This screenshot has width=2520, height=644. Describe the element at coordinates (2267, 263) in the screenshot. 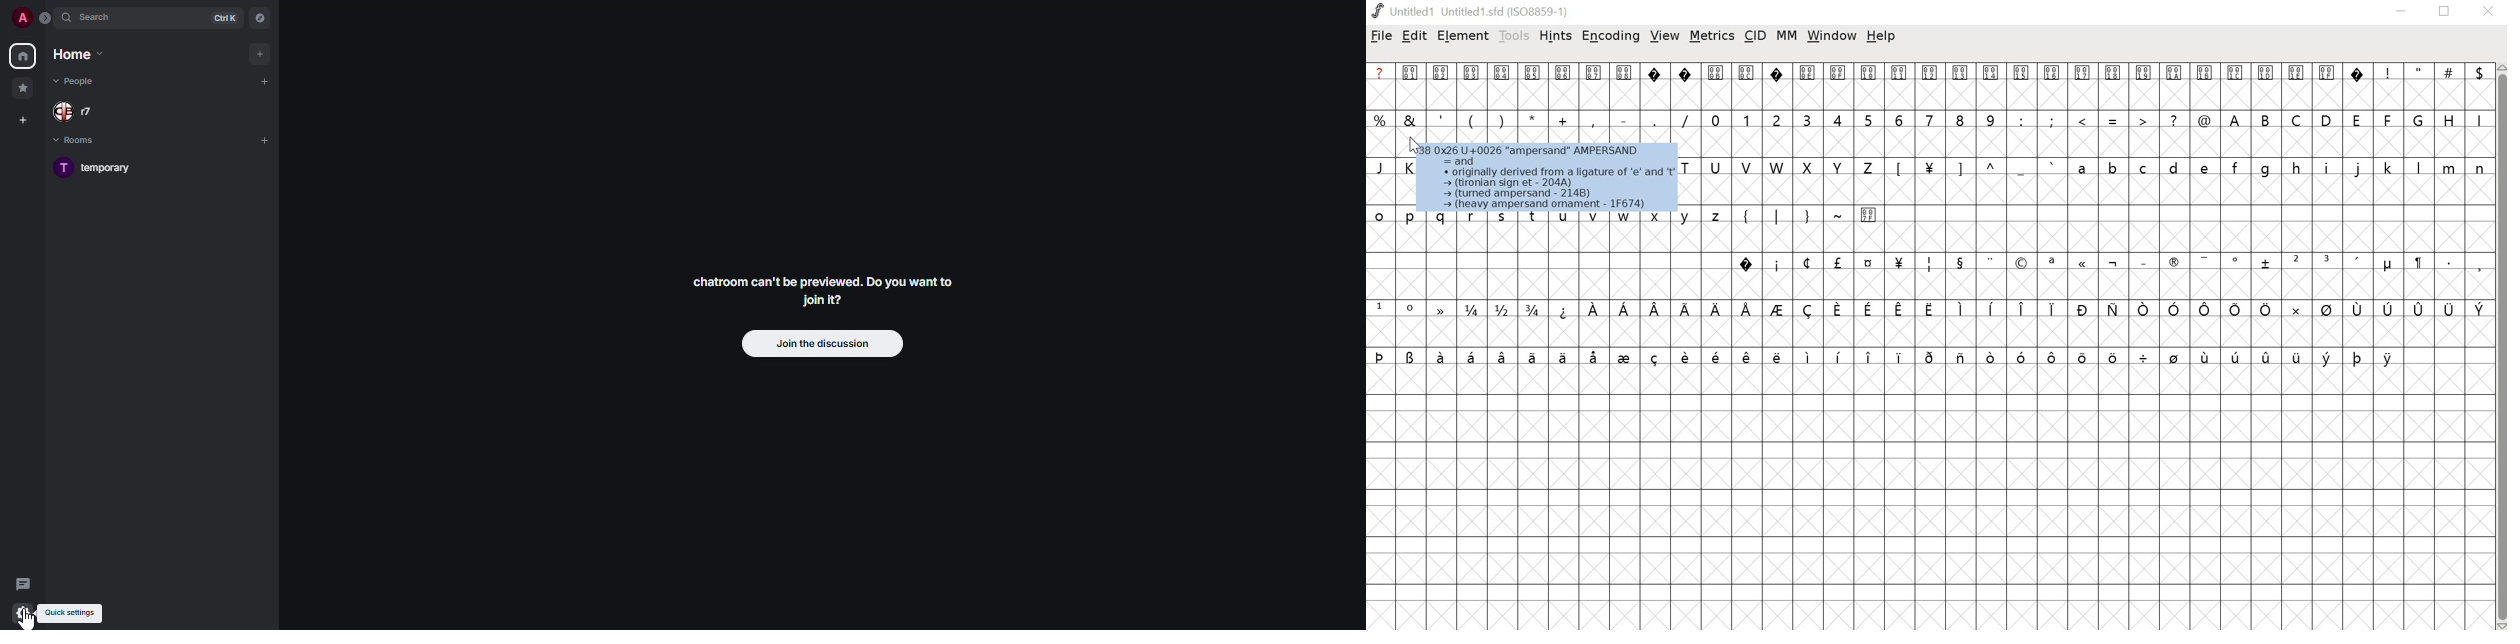

I see `symbol` at that location.